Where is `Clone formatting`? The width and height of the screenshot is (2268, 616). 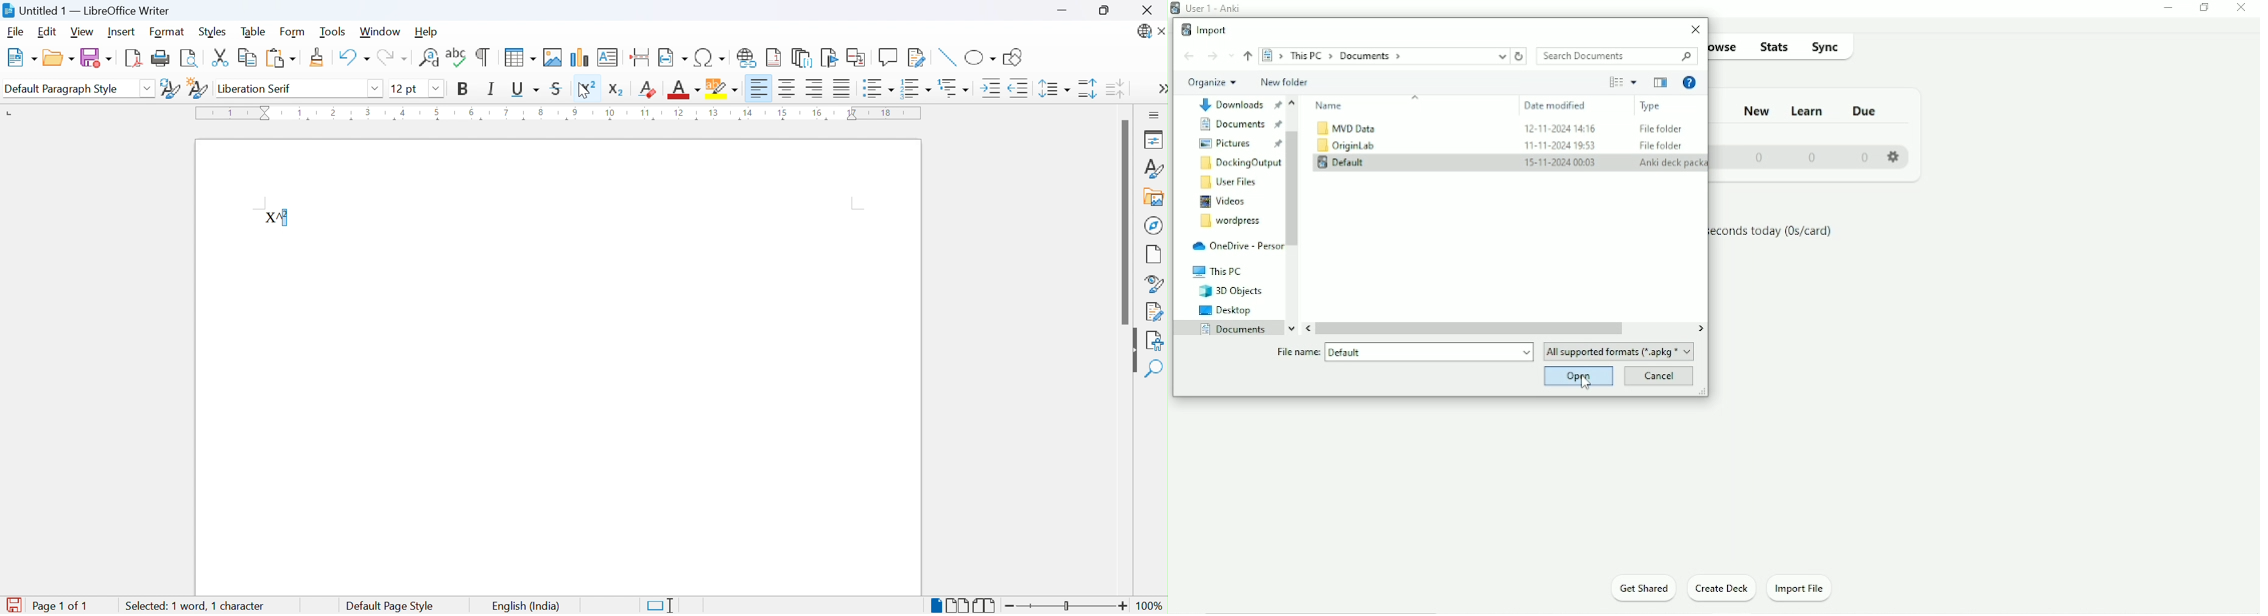 Clone formatting is located at coordinates (319, 57).